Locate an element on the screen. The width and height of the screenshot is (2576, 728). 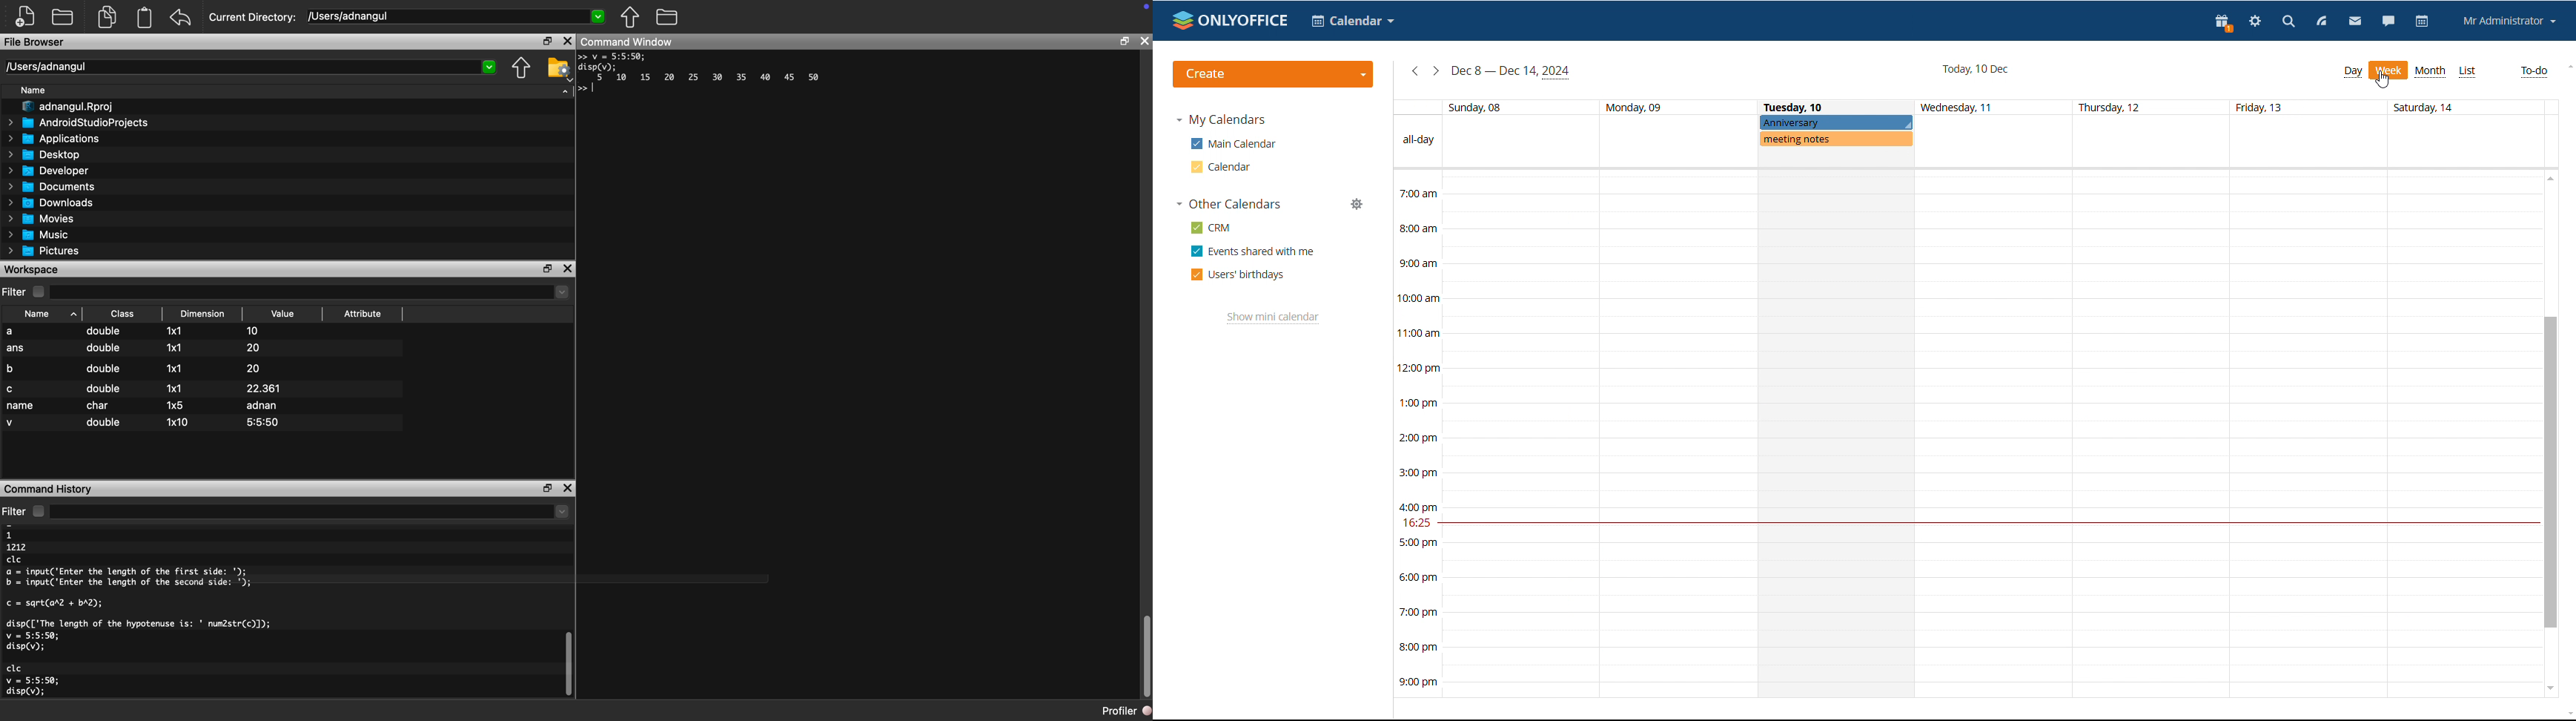
Downloads is located at coordinates (50, 203).